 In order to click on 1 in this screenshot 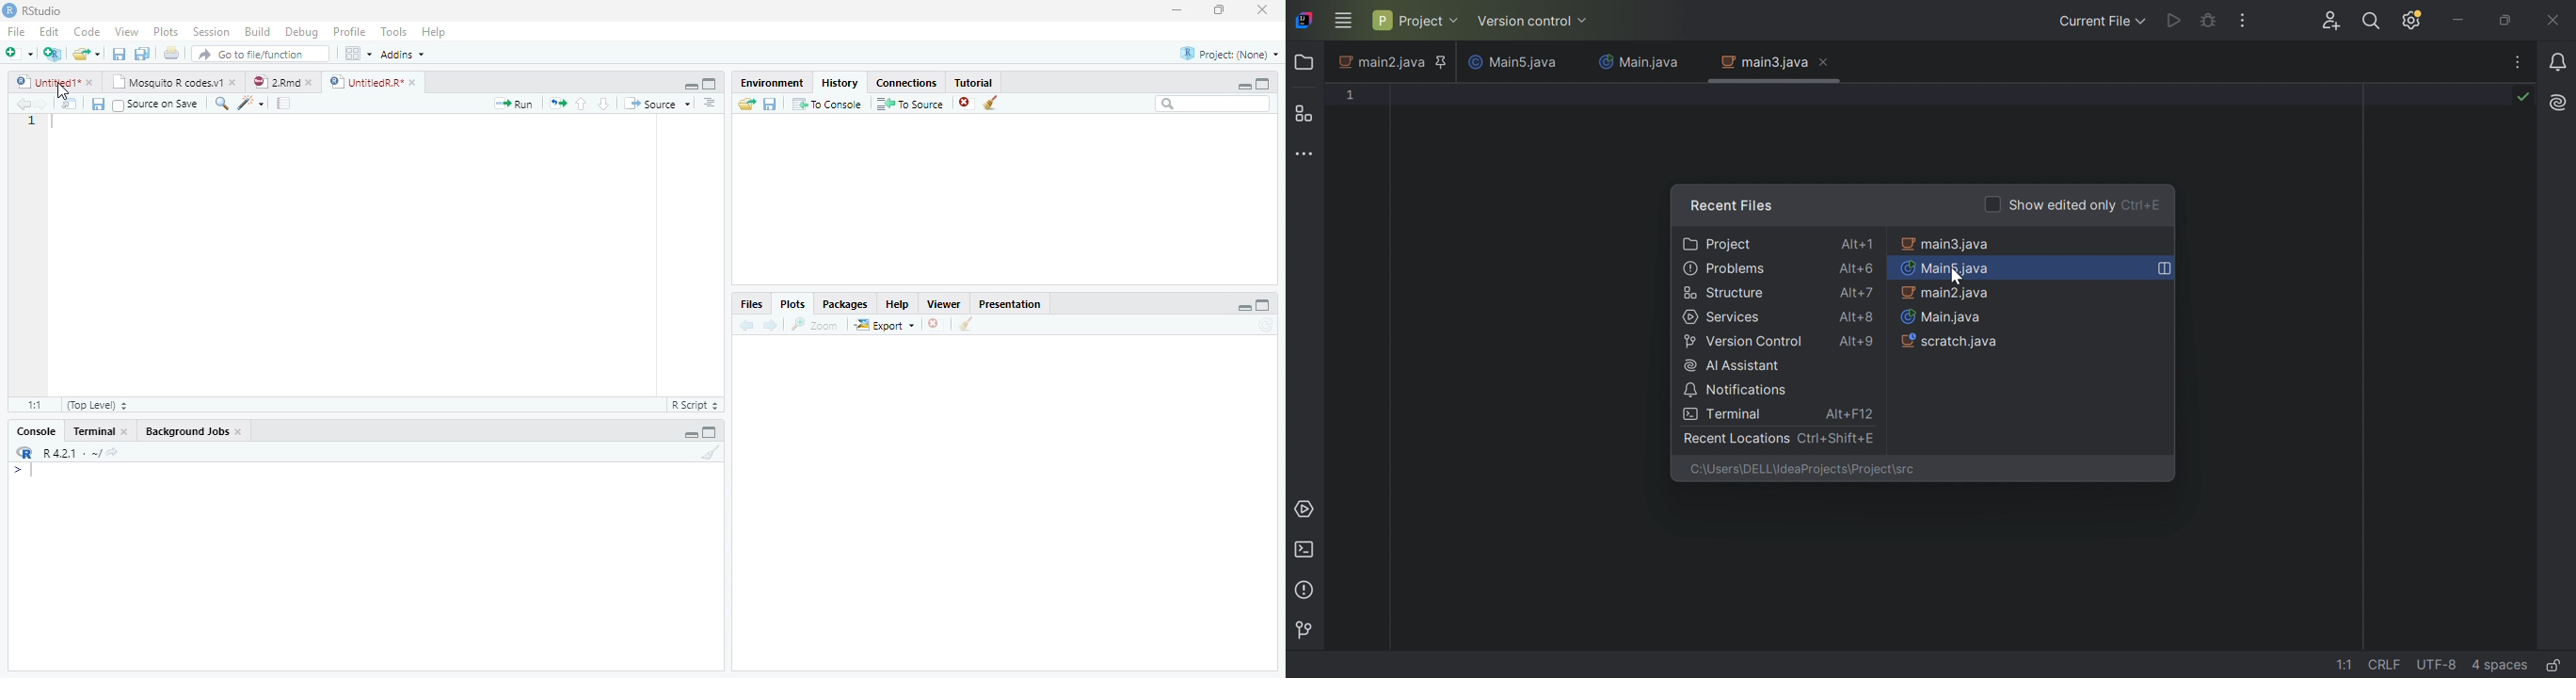, I will do `click(31, 122)`.